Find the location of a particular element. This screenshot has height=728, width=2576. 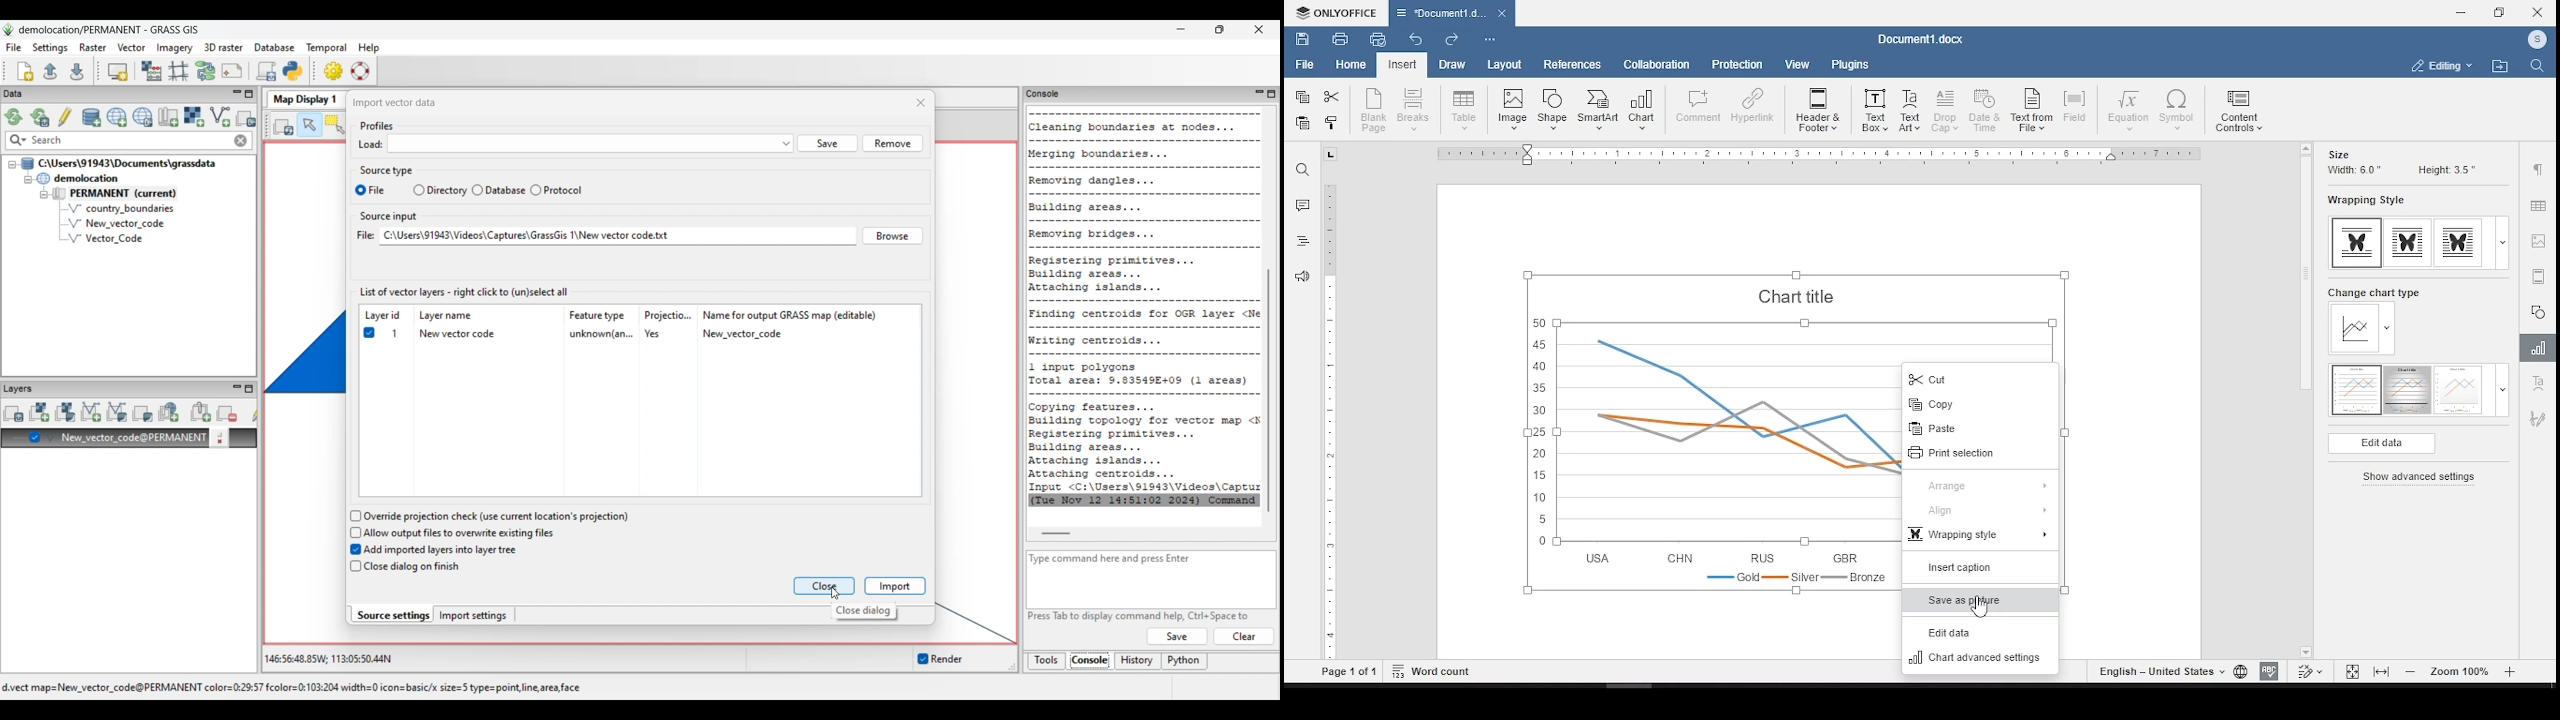

Page 1 of 1 is located at coordinates (1349, 672).